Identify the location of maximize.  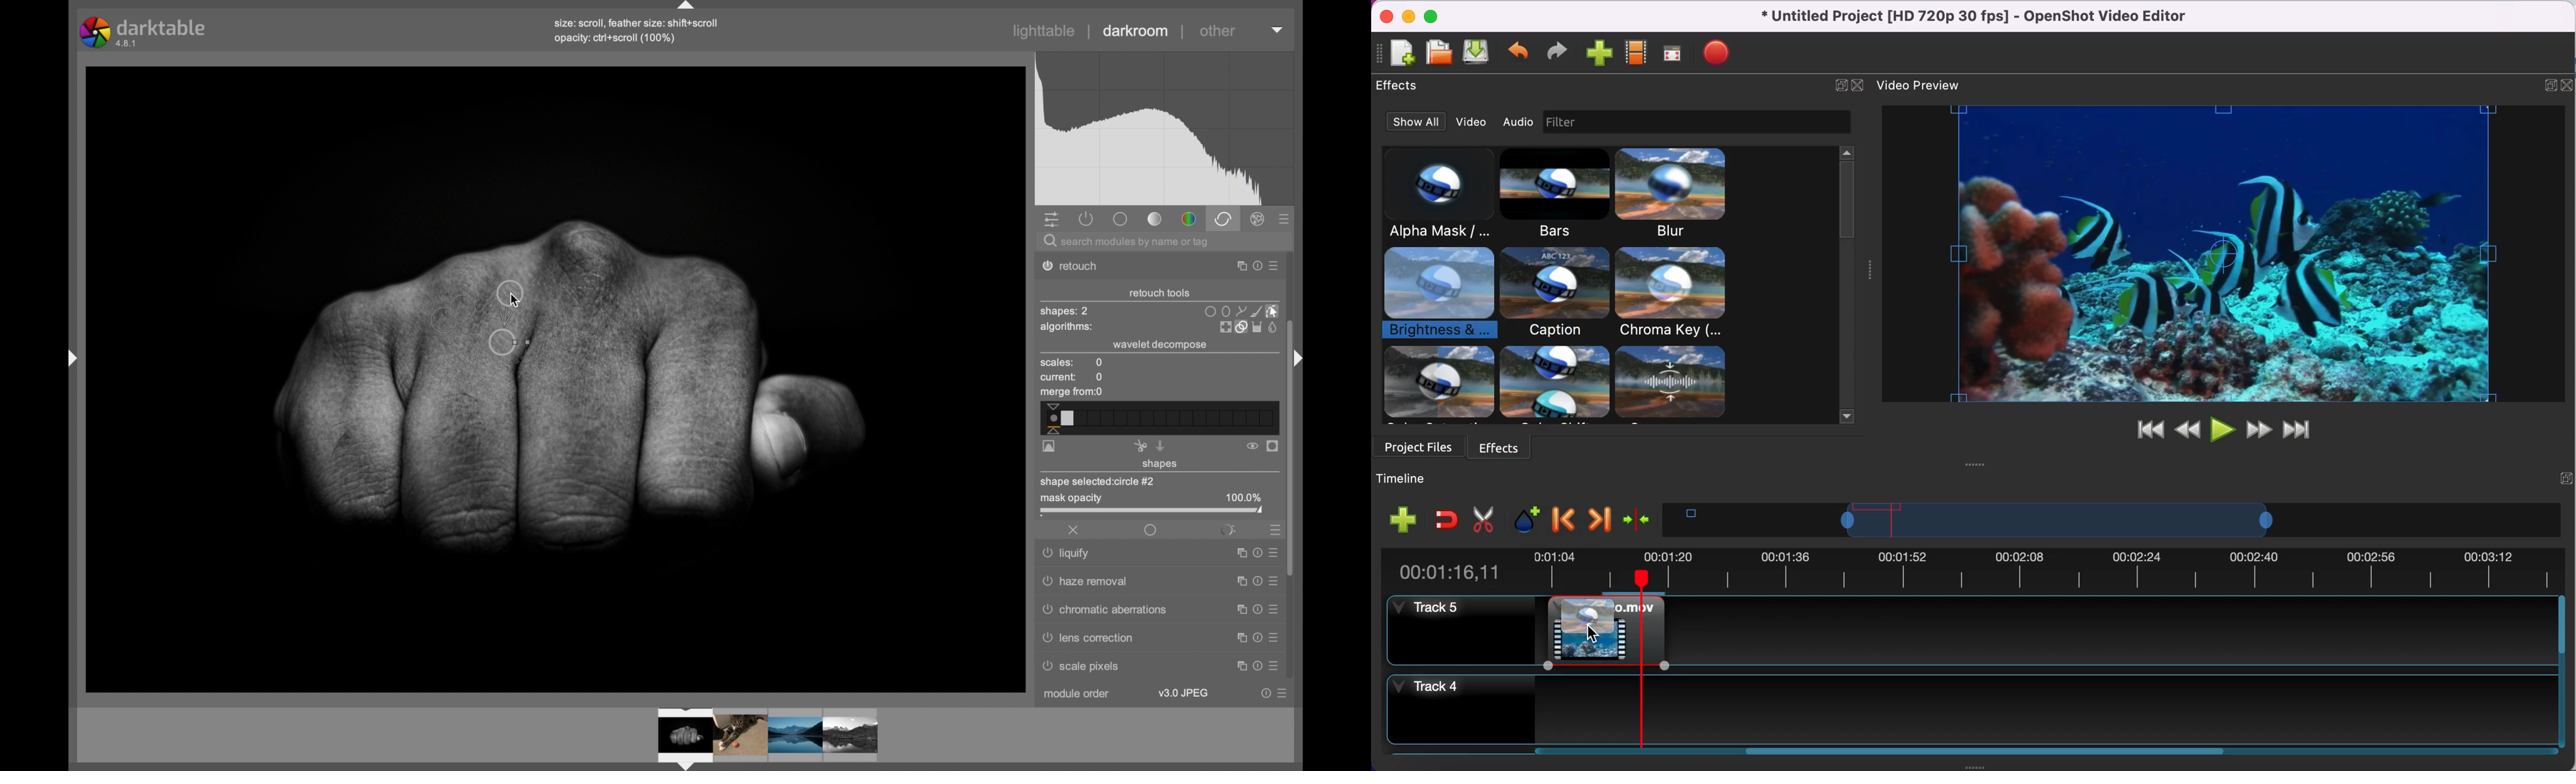
(1434, 14).